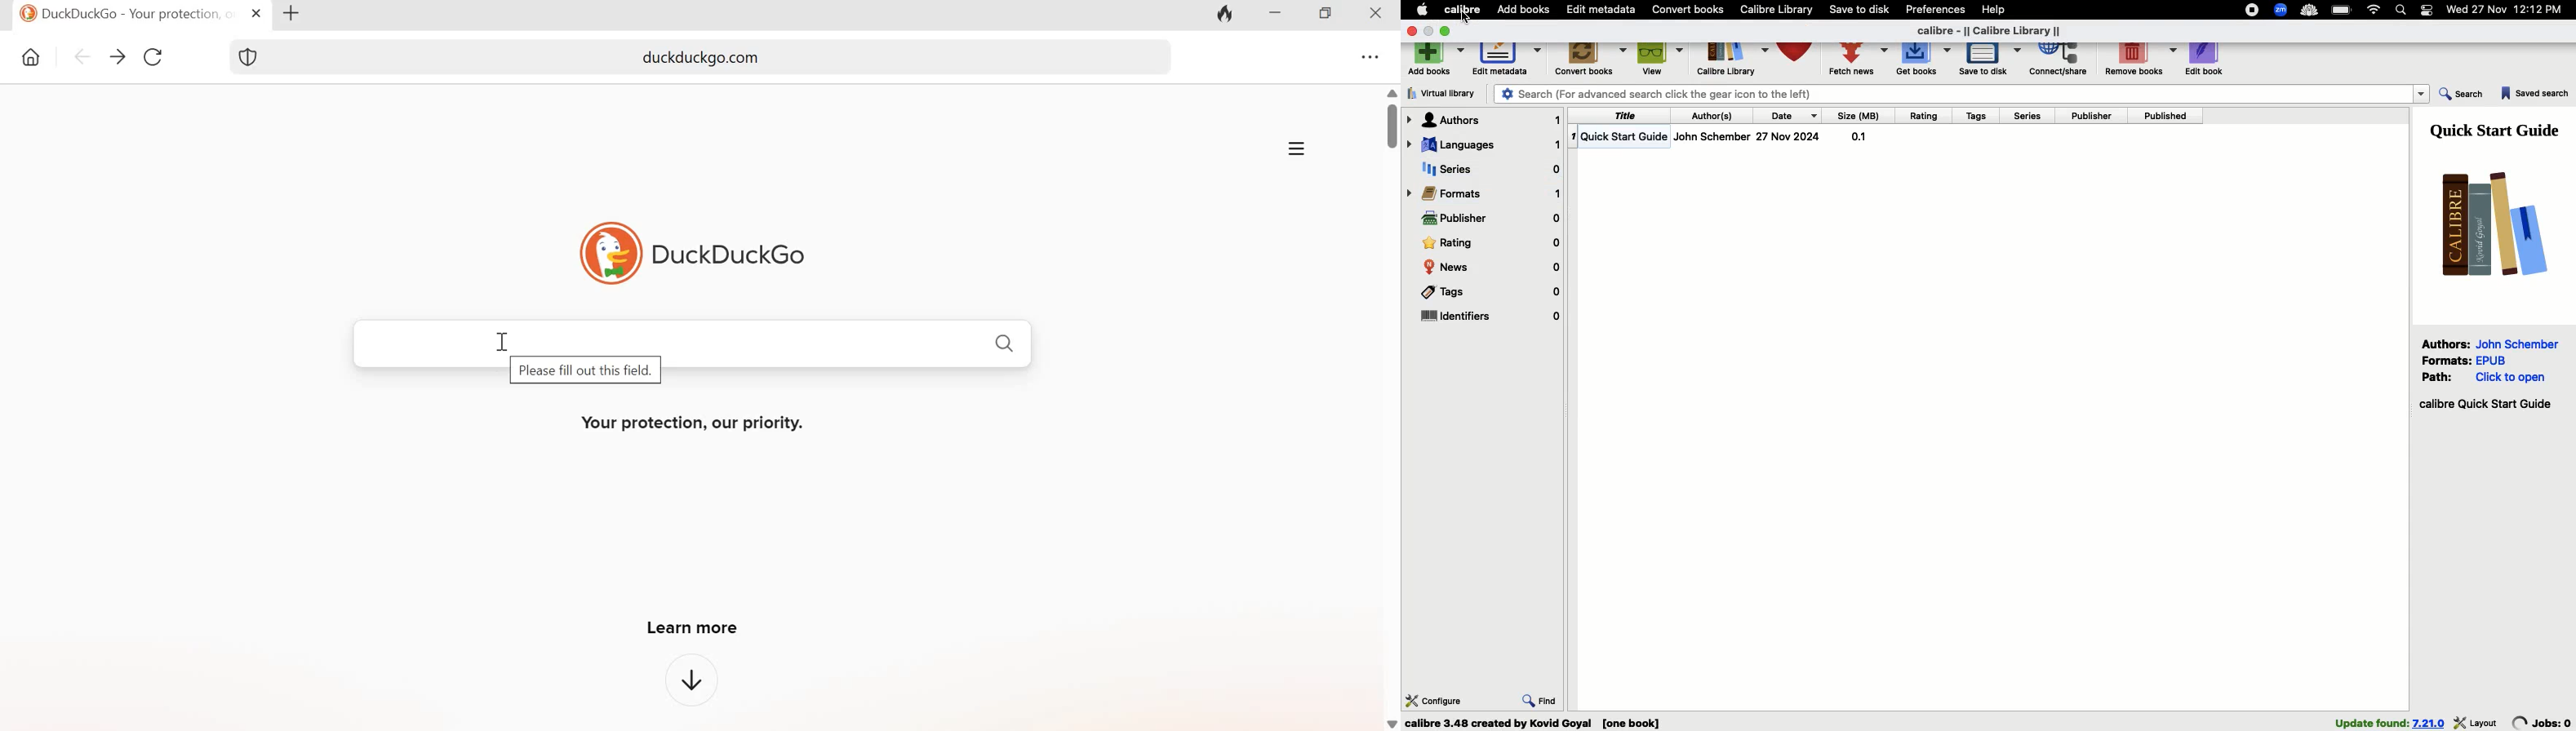 This screenshot has height=756, width=2576. What do you see at coordinates (1859, 62) in the screenshot?
I see `Fetch news` at bounding box center [1859, 62].